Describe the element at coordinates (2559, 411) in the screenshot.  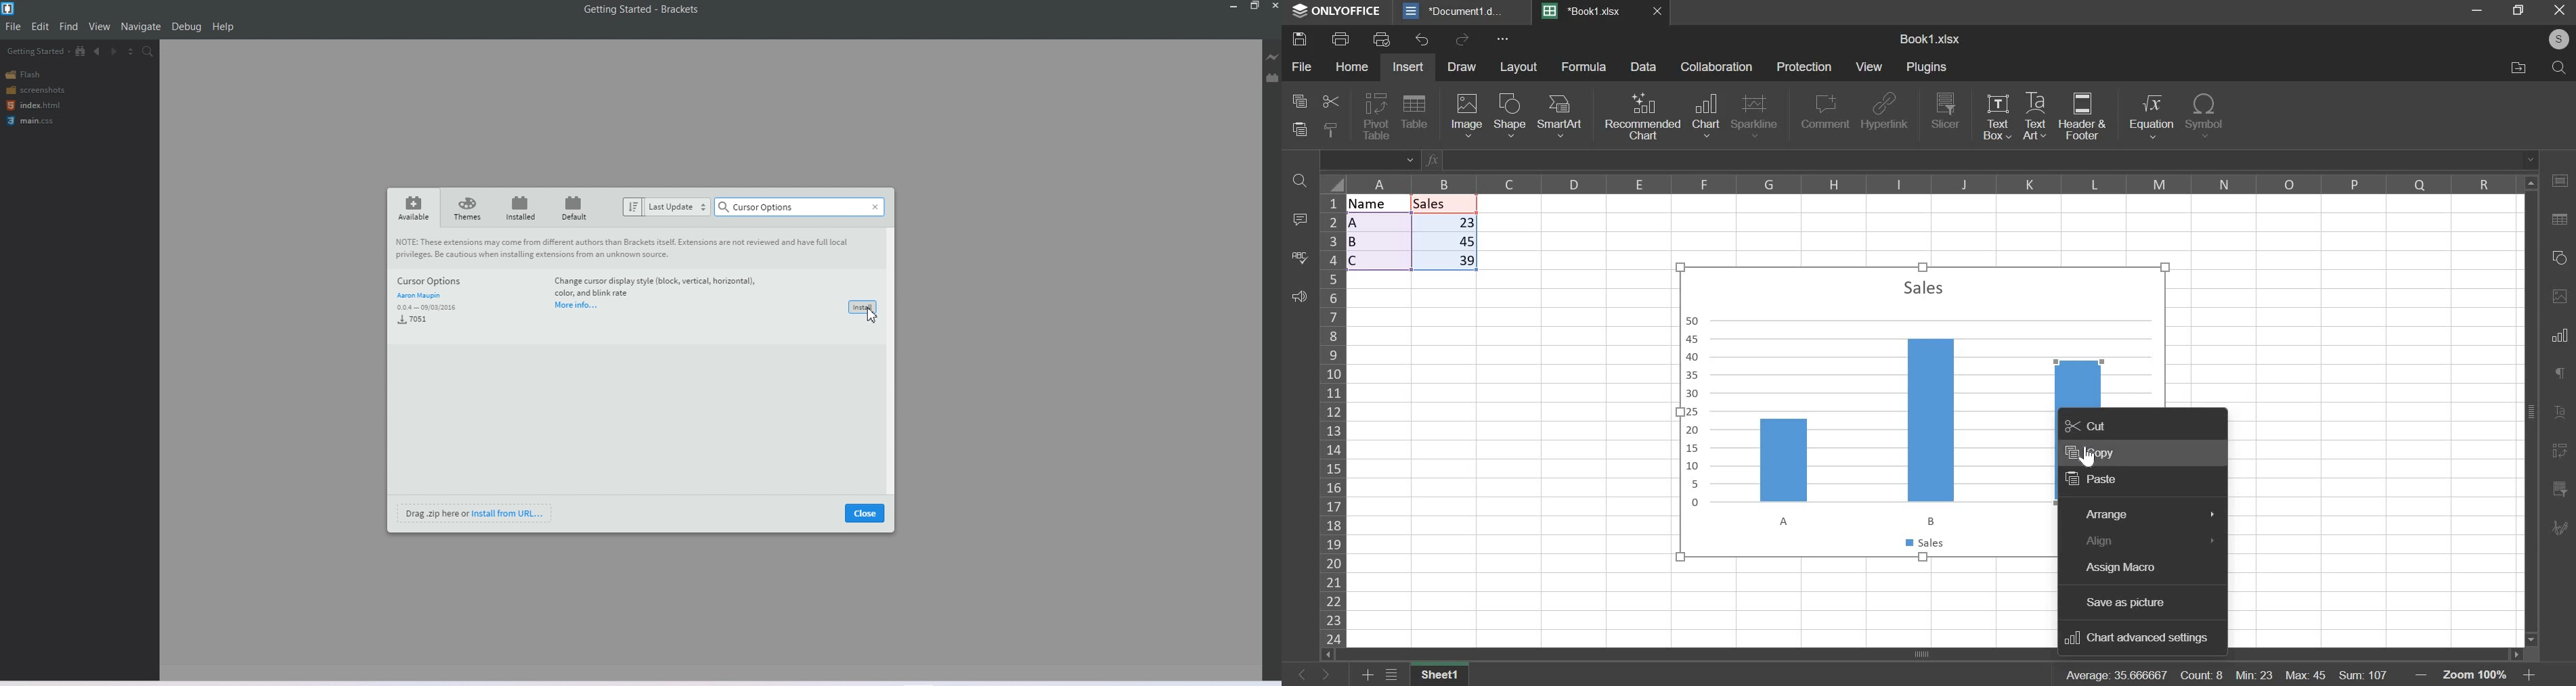
I see `Formatting Tool` at that location.